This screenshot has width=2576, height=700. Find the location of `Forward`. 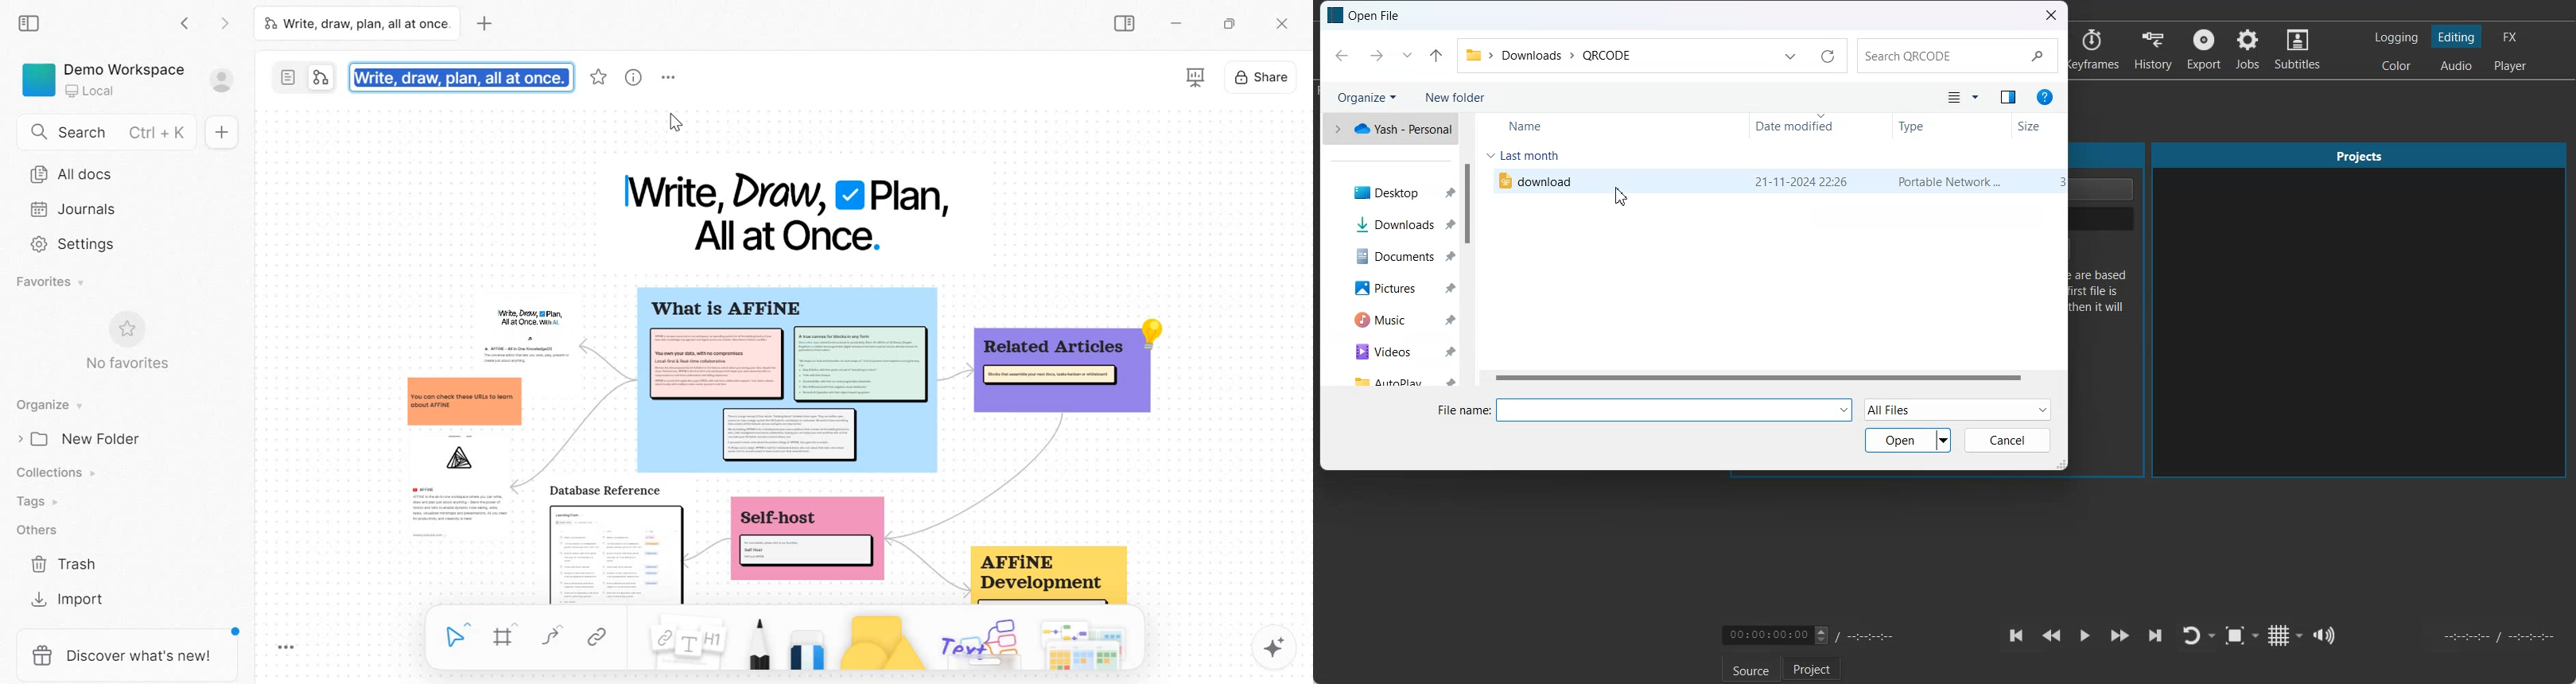

Forward is located at coordinates (1376, 56).